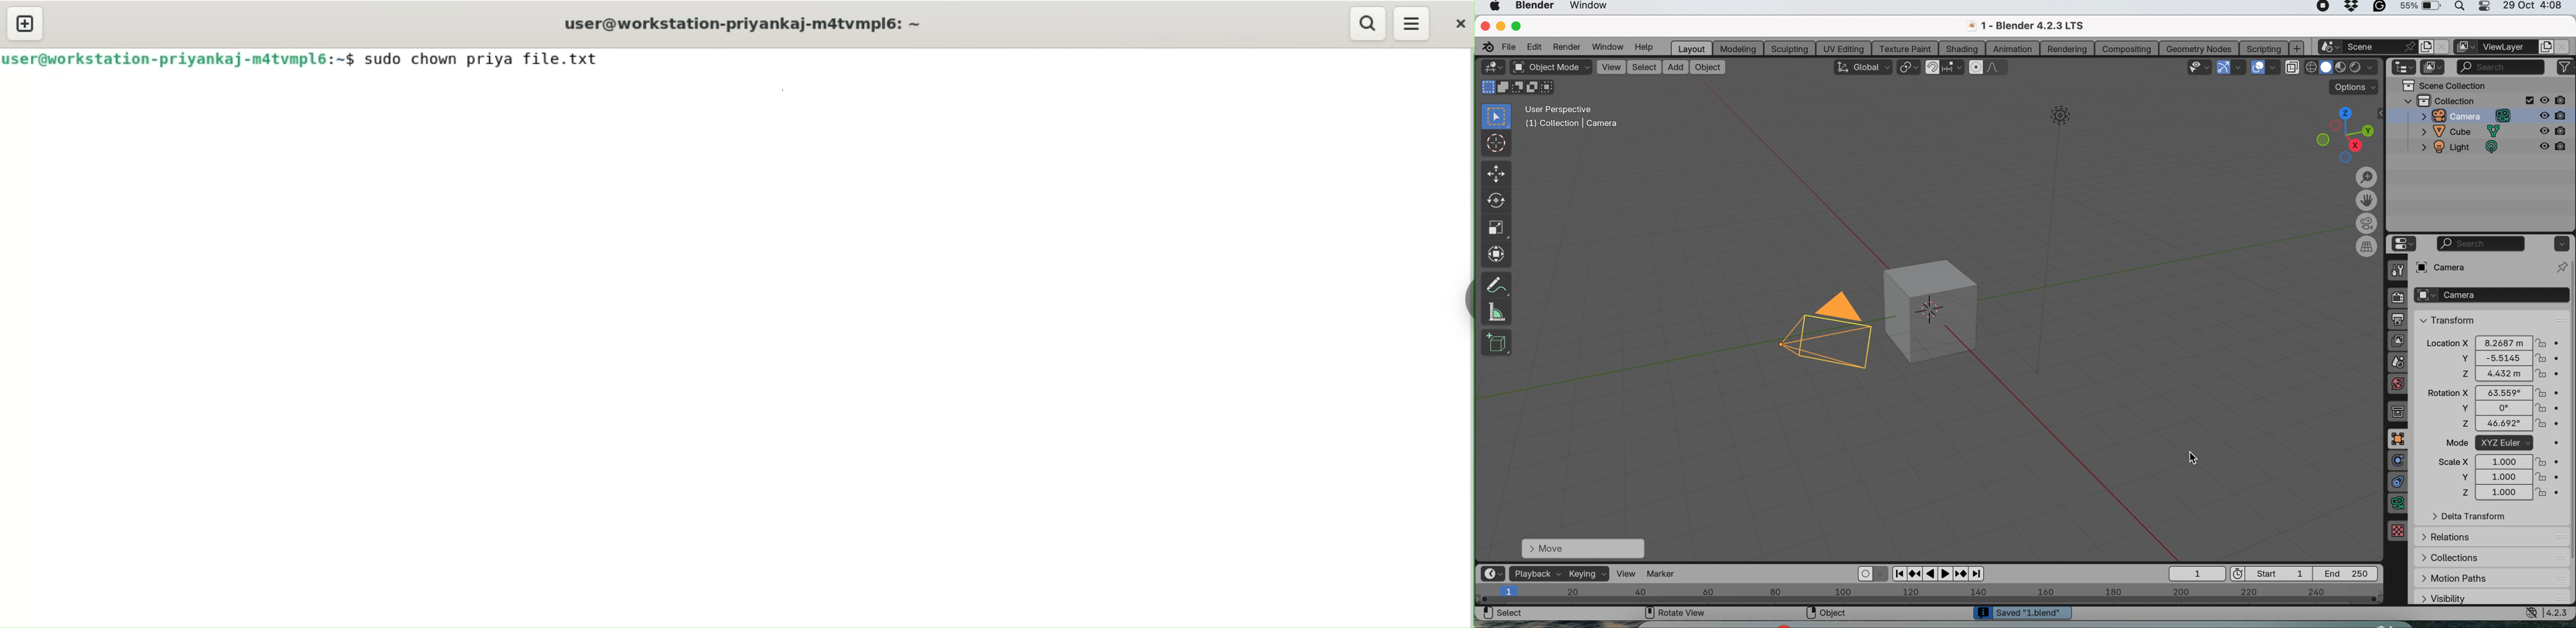 The image size is (2576, 644). I want to click on geometry nodes, so click(2201, 47).